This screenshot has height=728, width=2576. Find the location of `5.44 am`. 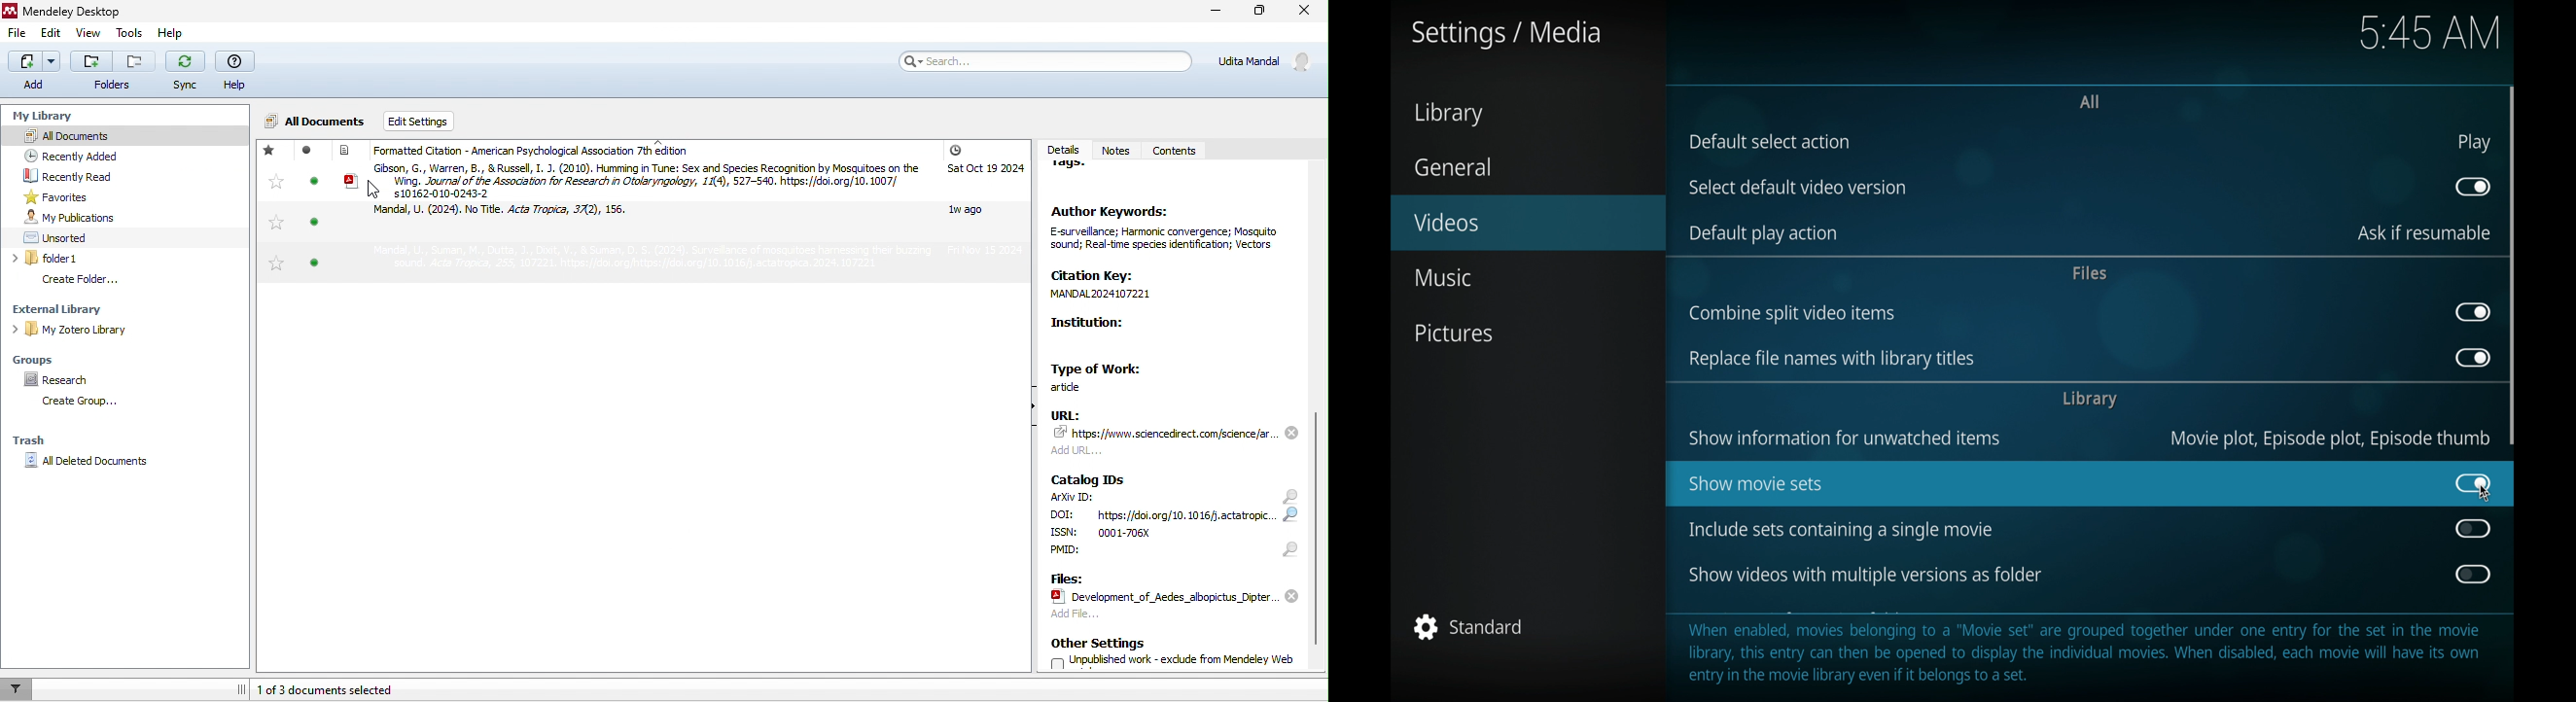

5.44 am is located at coordinates (2434, 34).